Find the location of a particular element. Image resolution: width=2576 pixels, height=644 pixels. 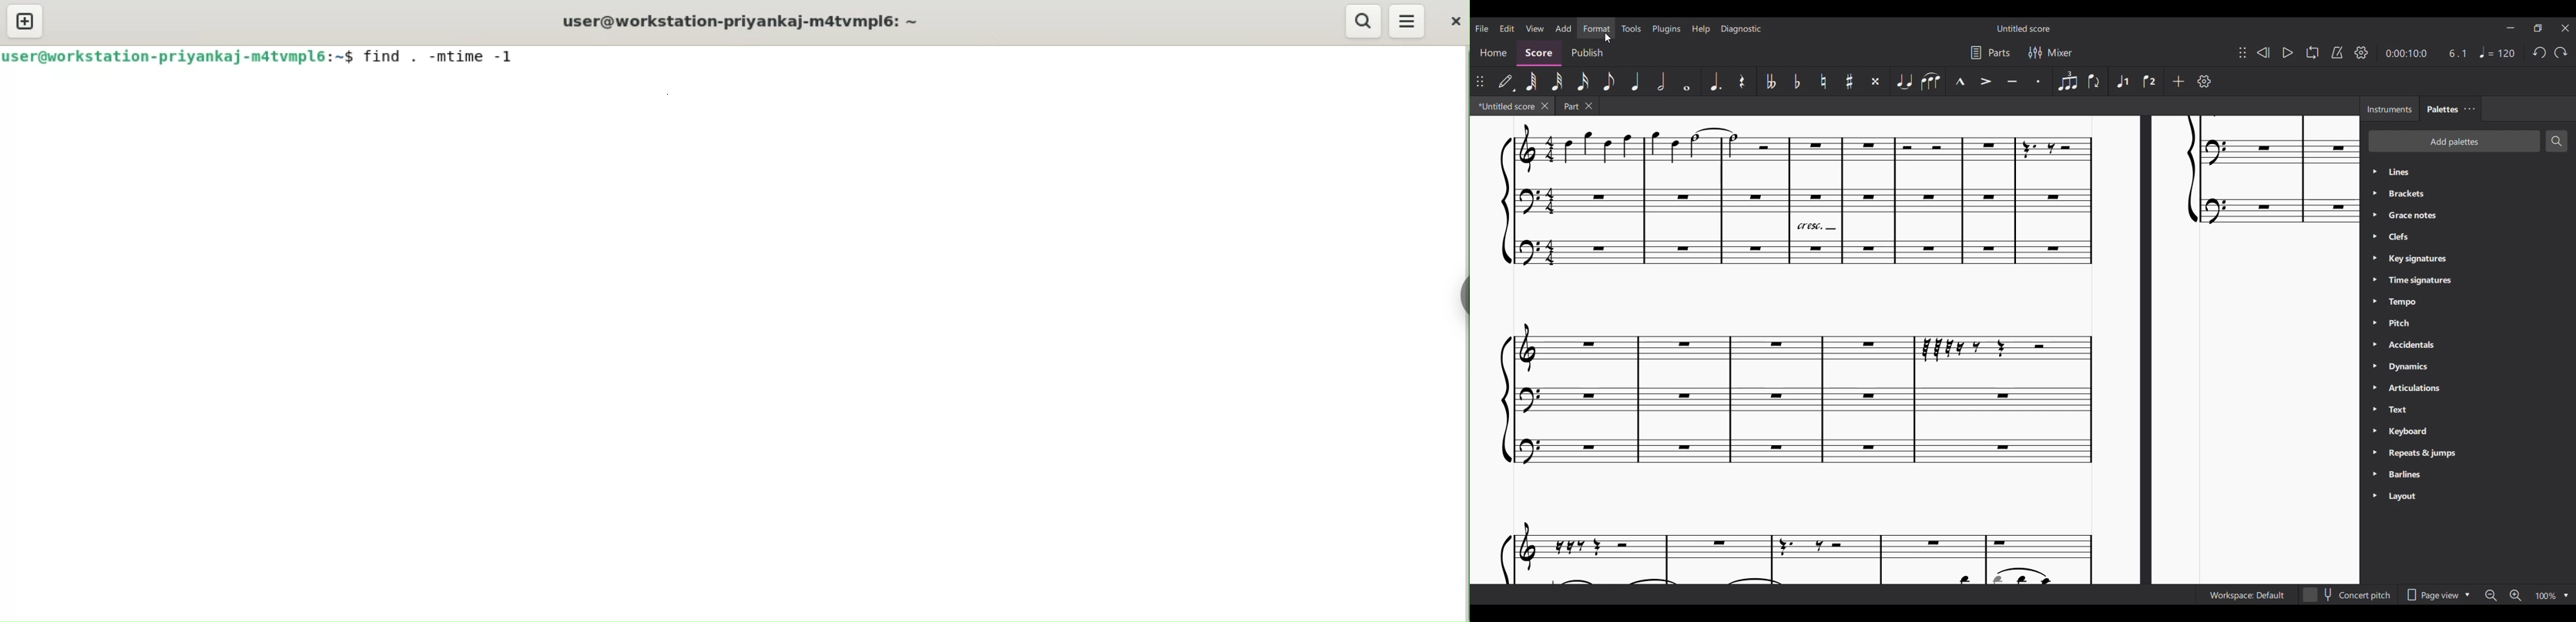

Earlier tab is located at coordinates (1578, 105).